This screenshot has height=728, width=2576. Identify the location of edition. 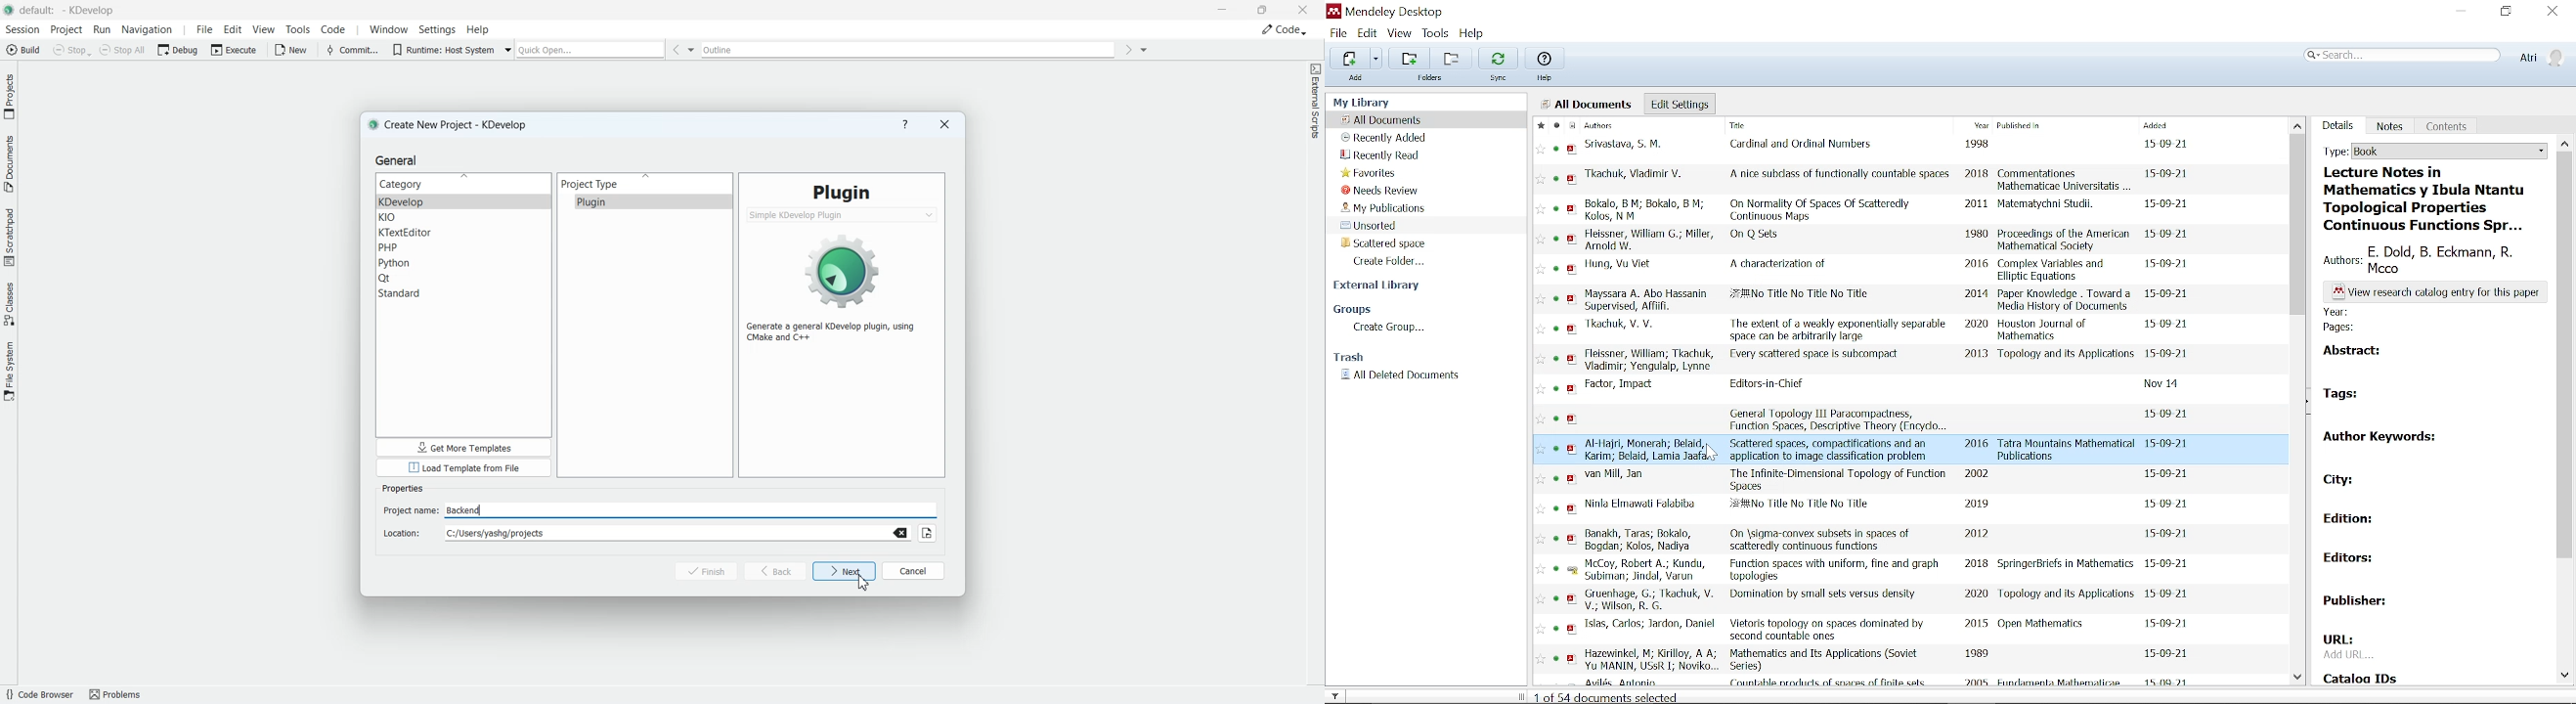
(2359, 521).